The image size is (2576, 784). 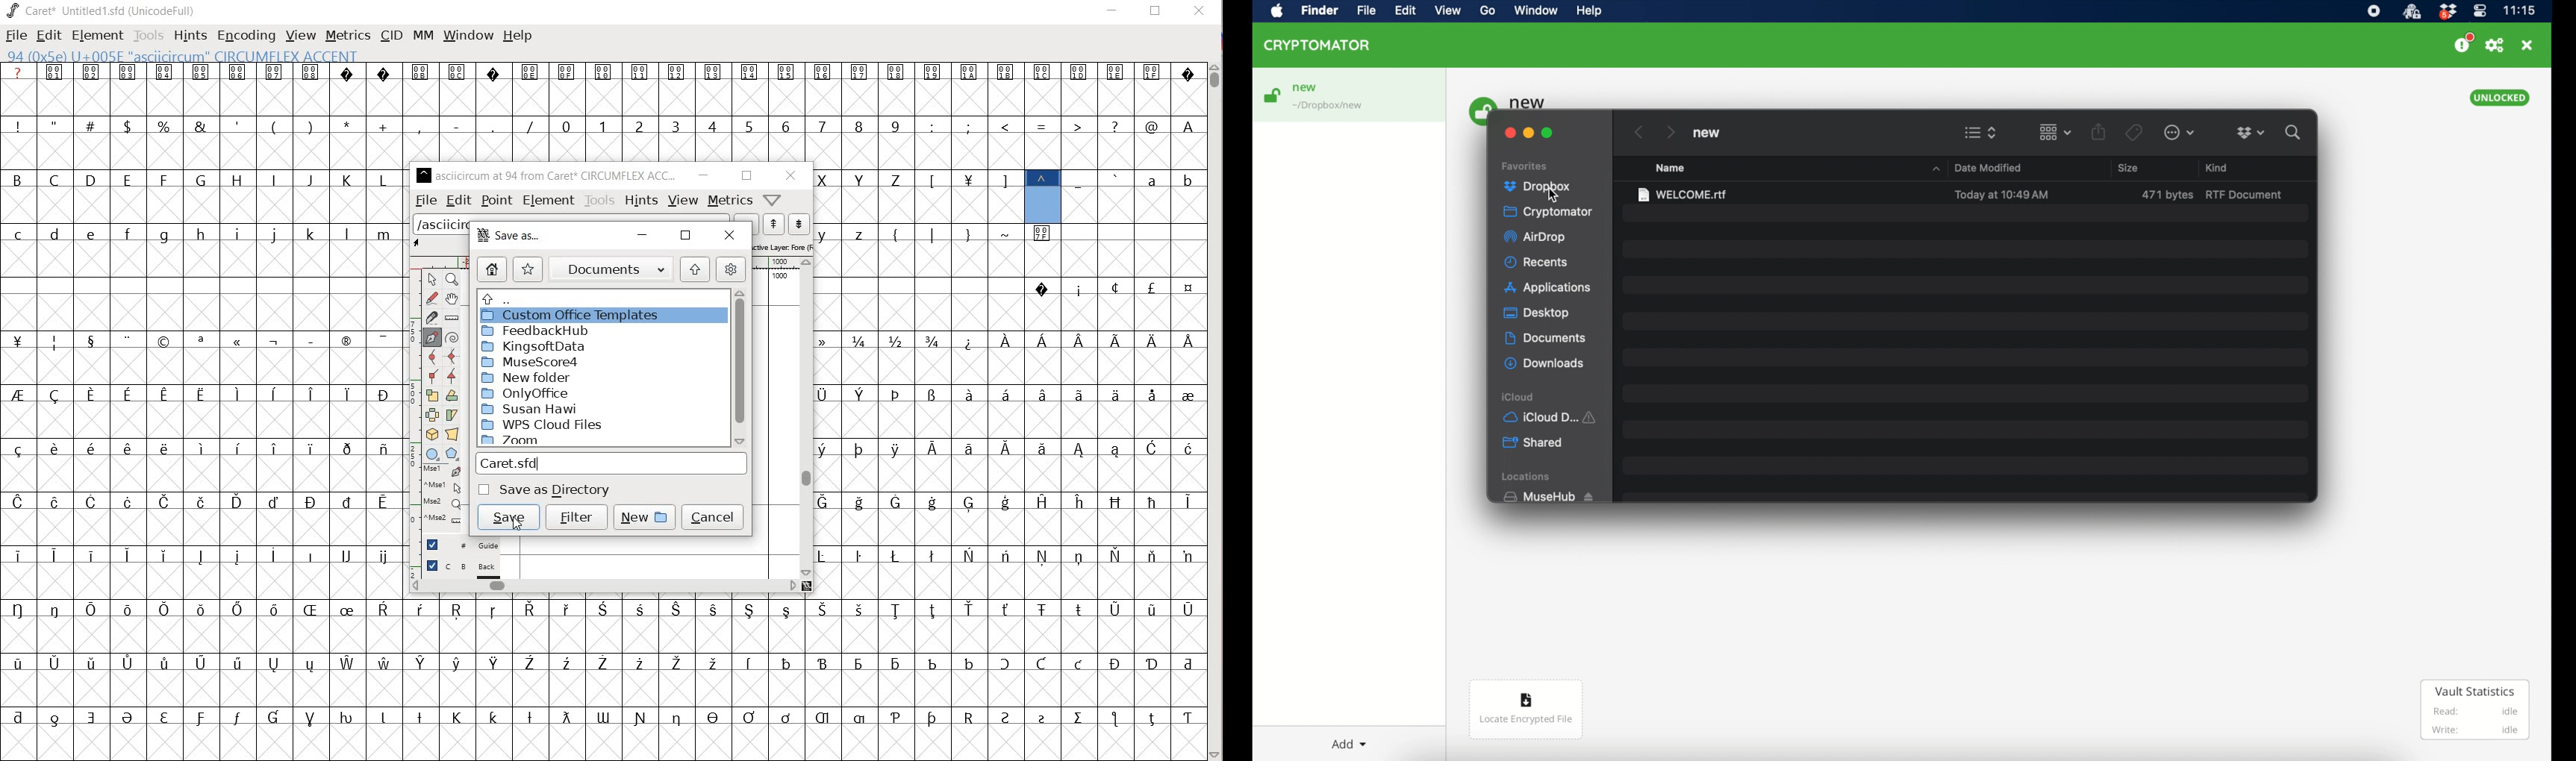 I want to click on new, so click(x=1706, y=133).